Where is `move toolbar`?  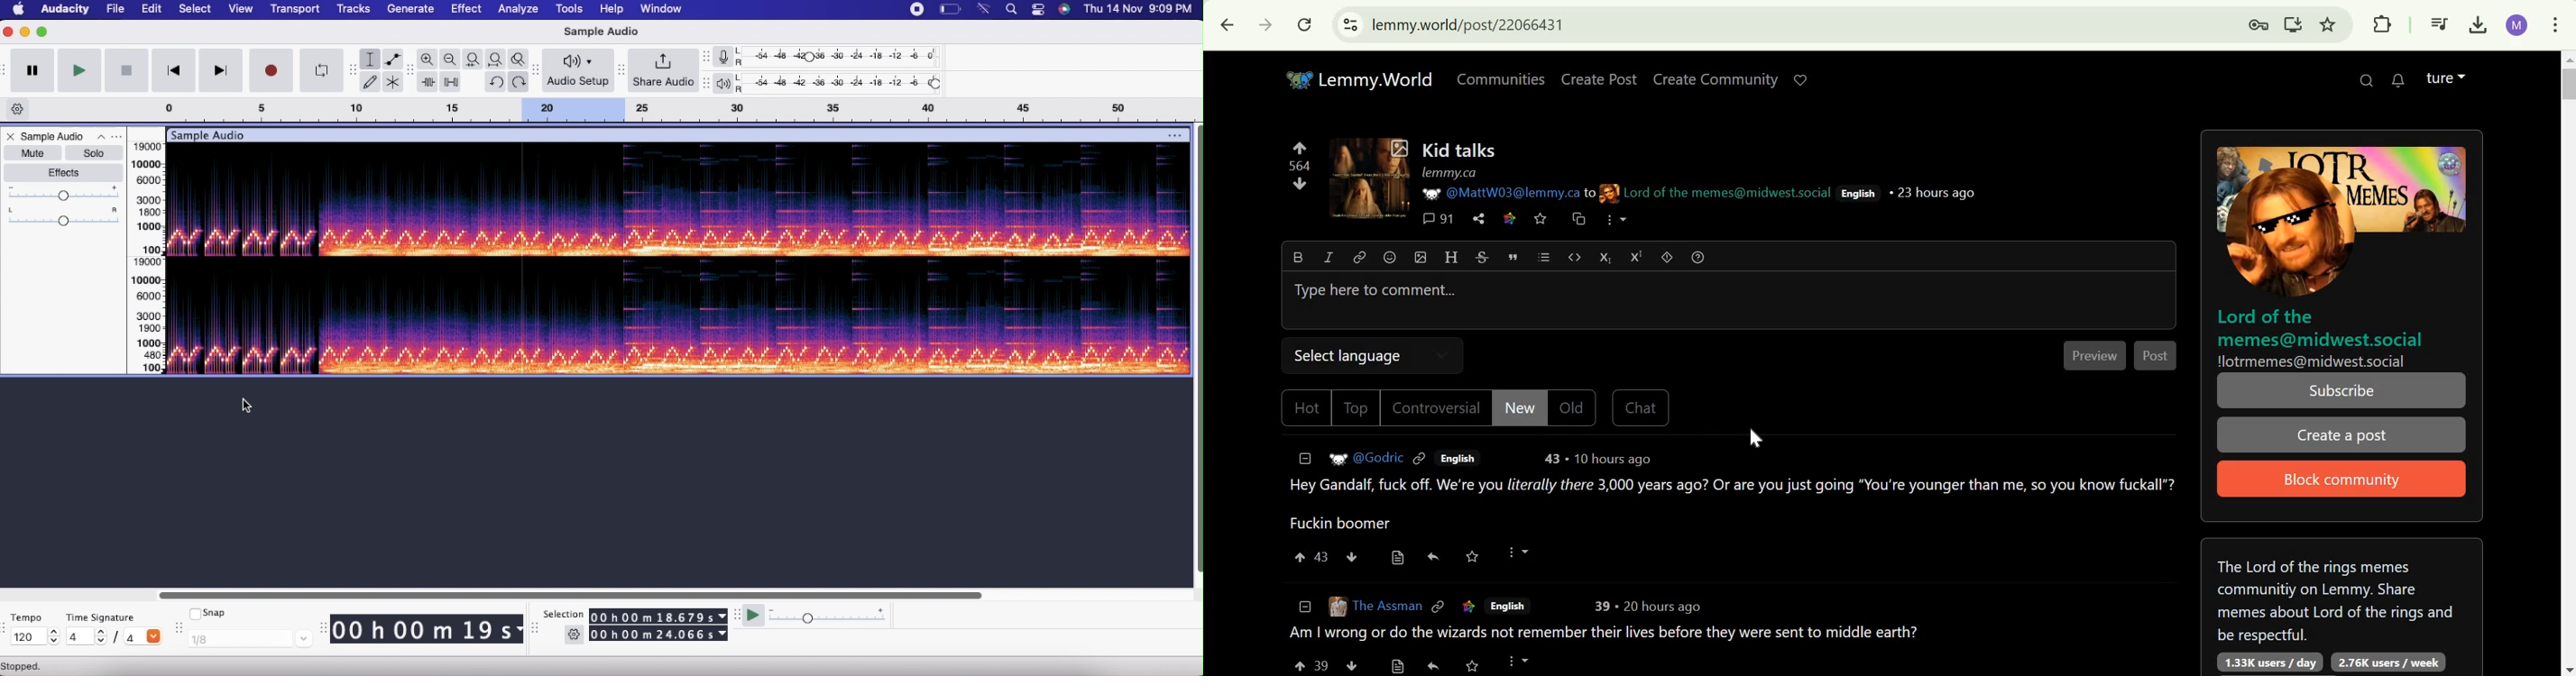
move toolbar is located at coordinates (409, 69).